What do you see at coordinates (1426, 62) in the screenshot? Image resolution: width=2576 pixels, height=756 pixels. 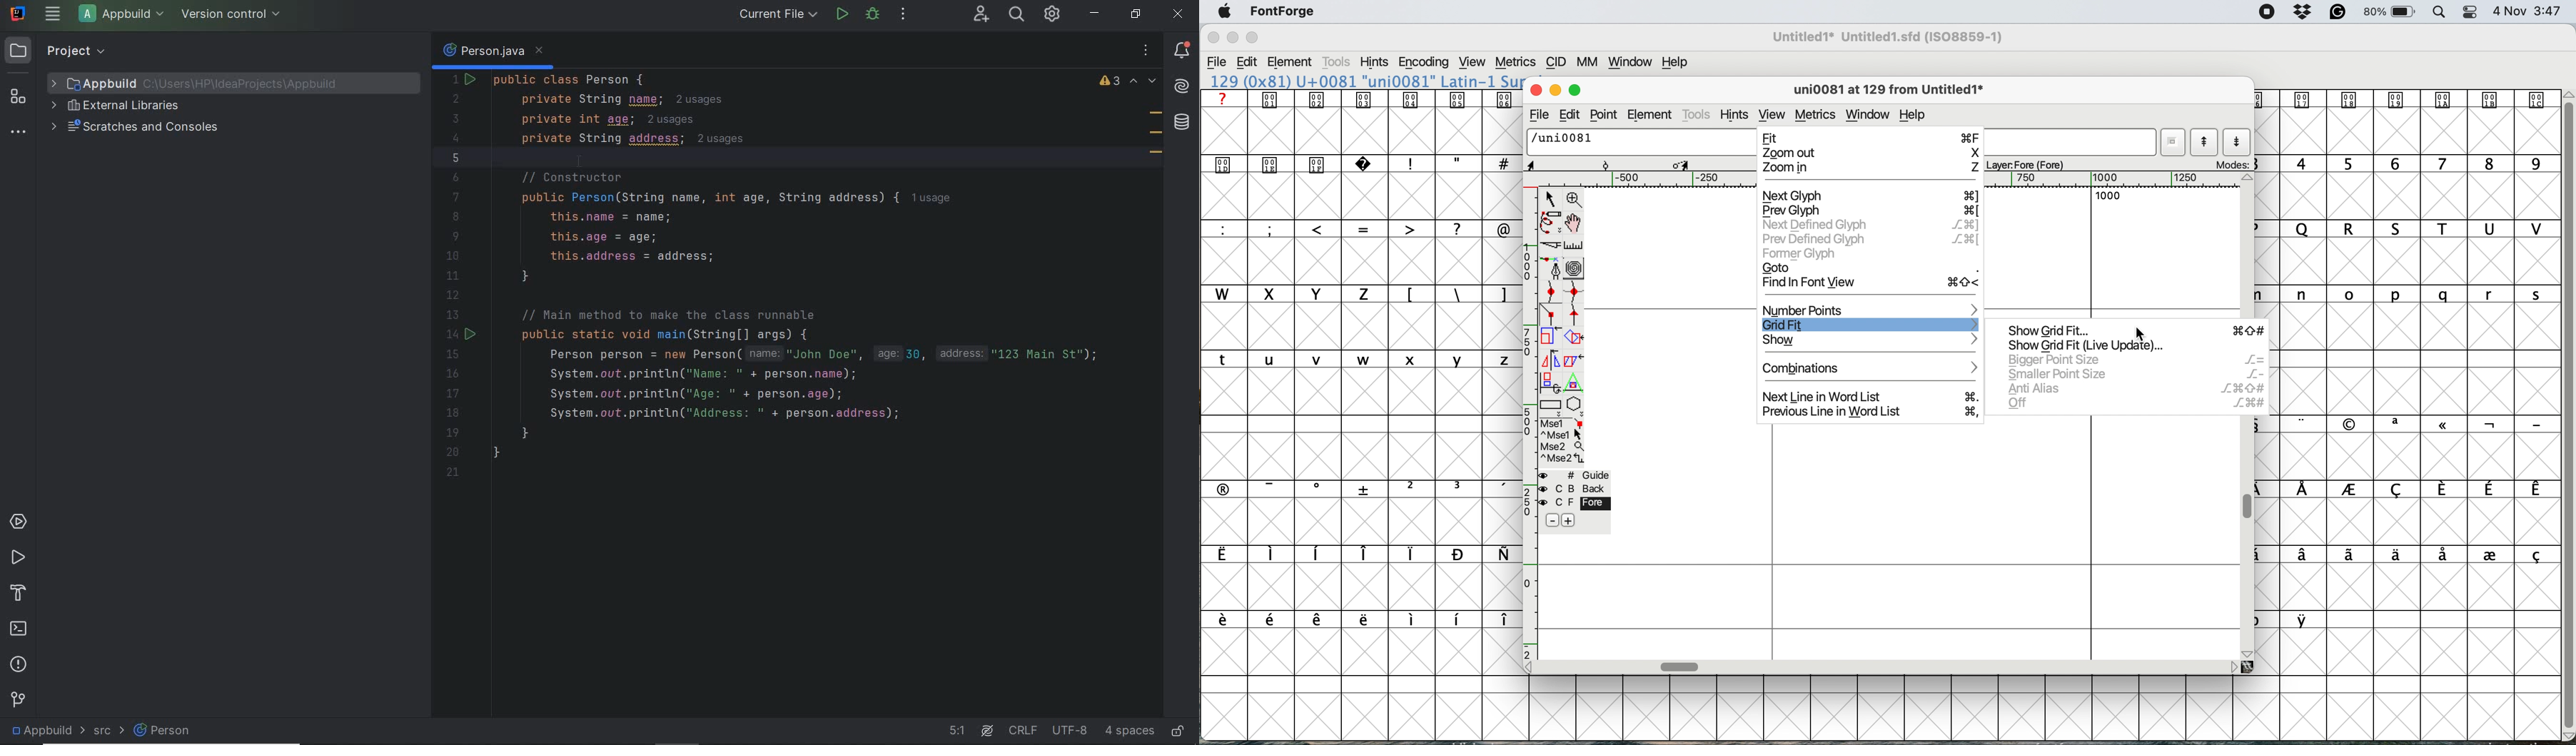 I see `Encoding` at bounding box center [1426, 62].